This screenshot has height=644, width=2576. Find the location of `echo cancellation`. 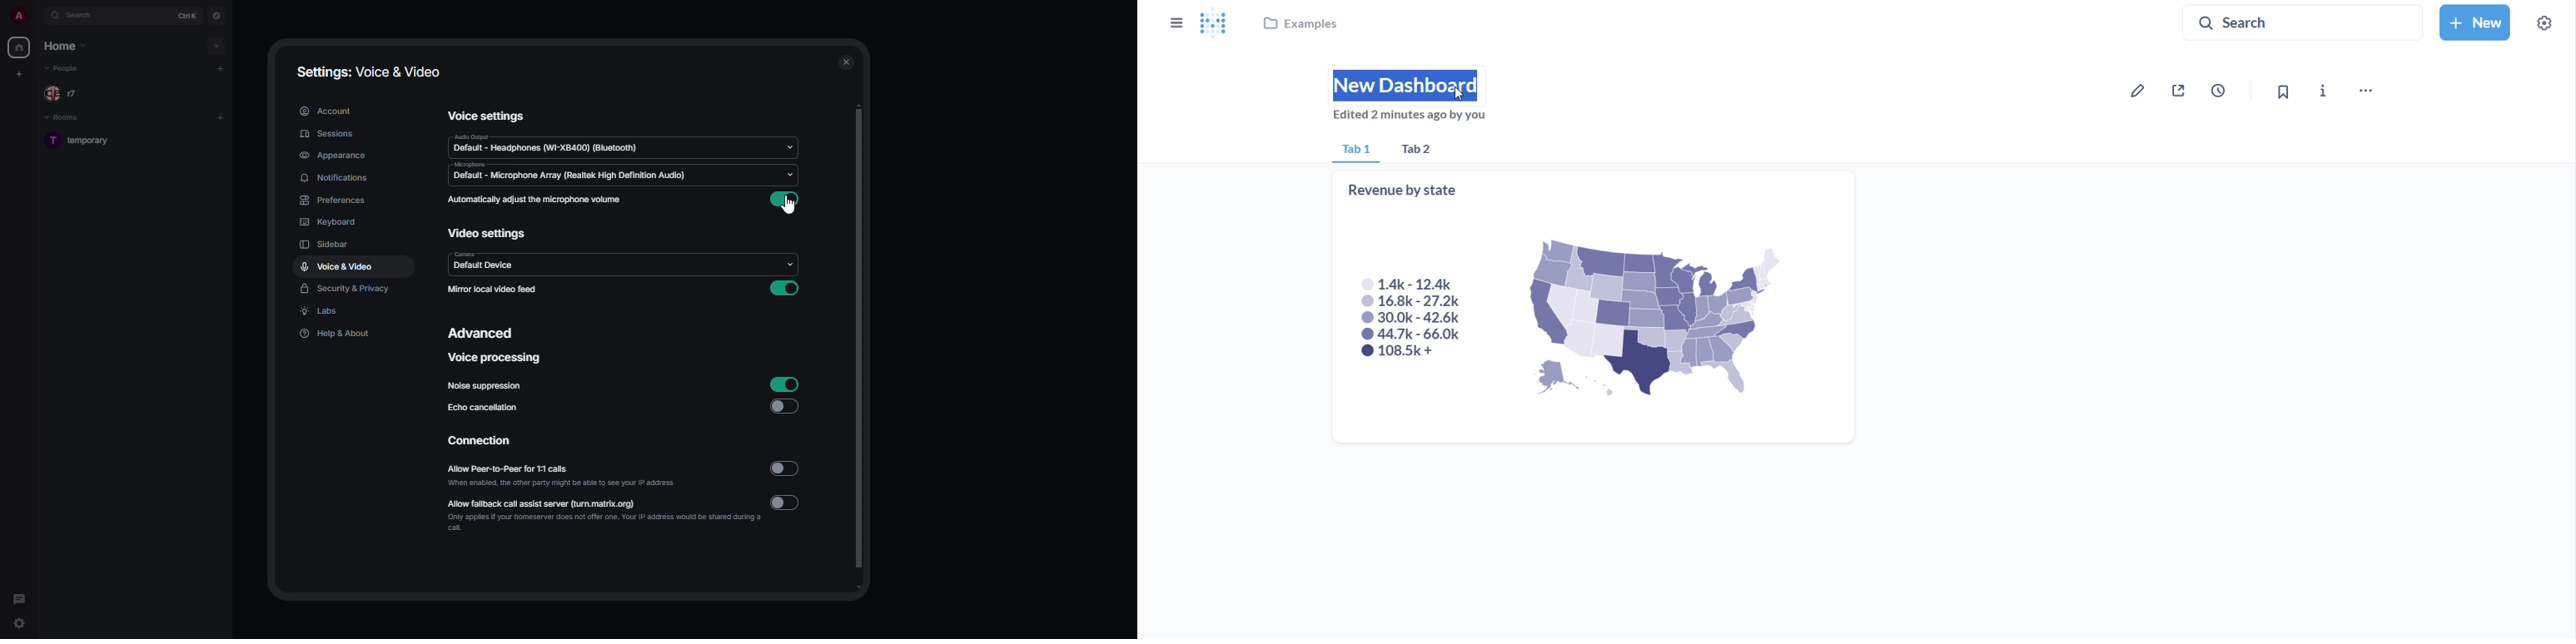

echo cancellation is located at coordinates (485, 409).